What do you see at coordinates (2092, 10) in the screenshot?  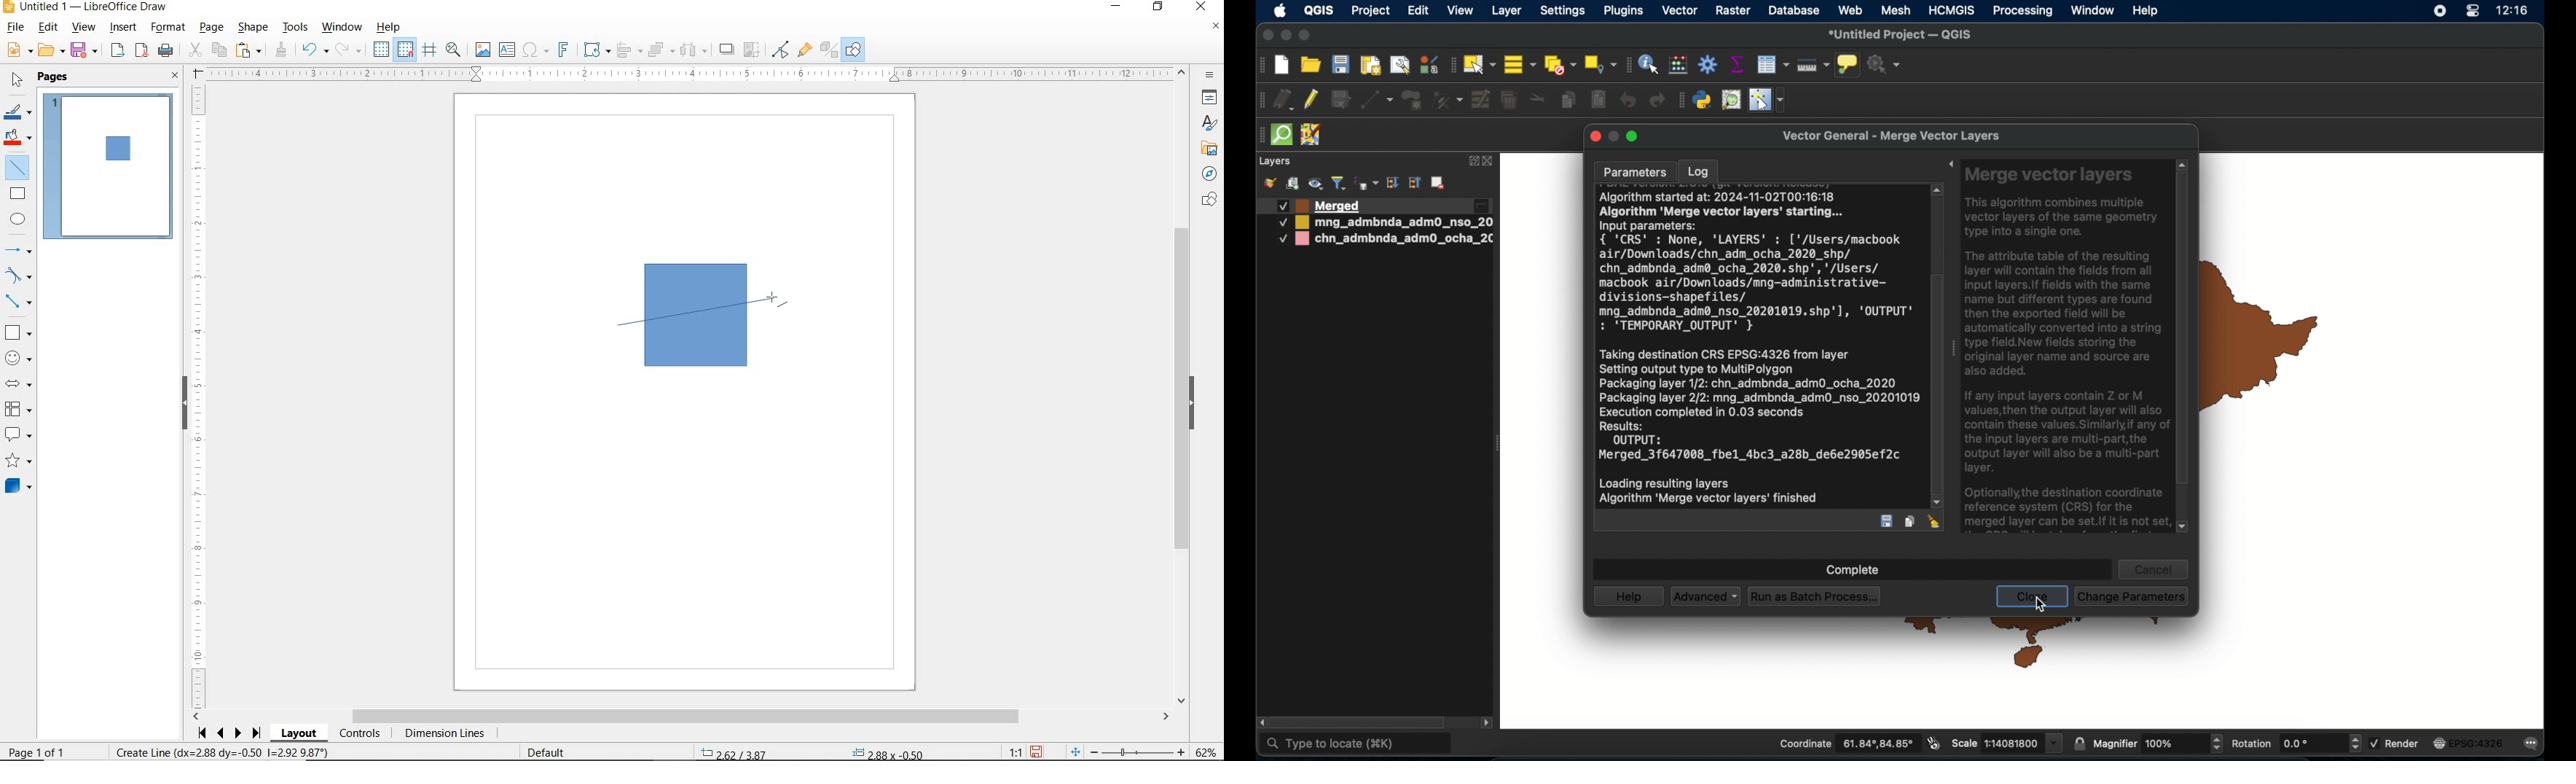 I see `window` at bounding box center [2092, 10].